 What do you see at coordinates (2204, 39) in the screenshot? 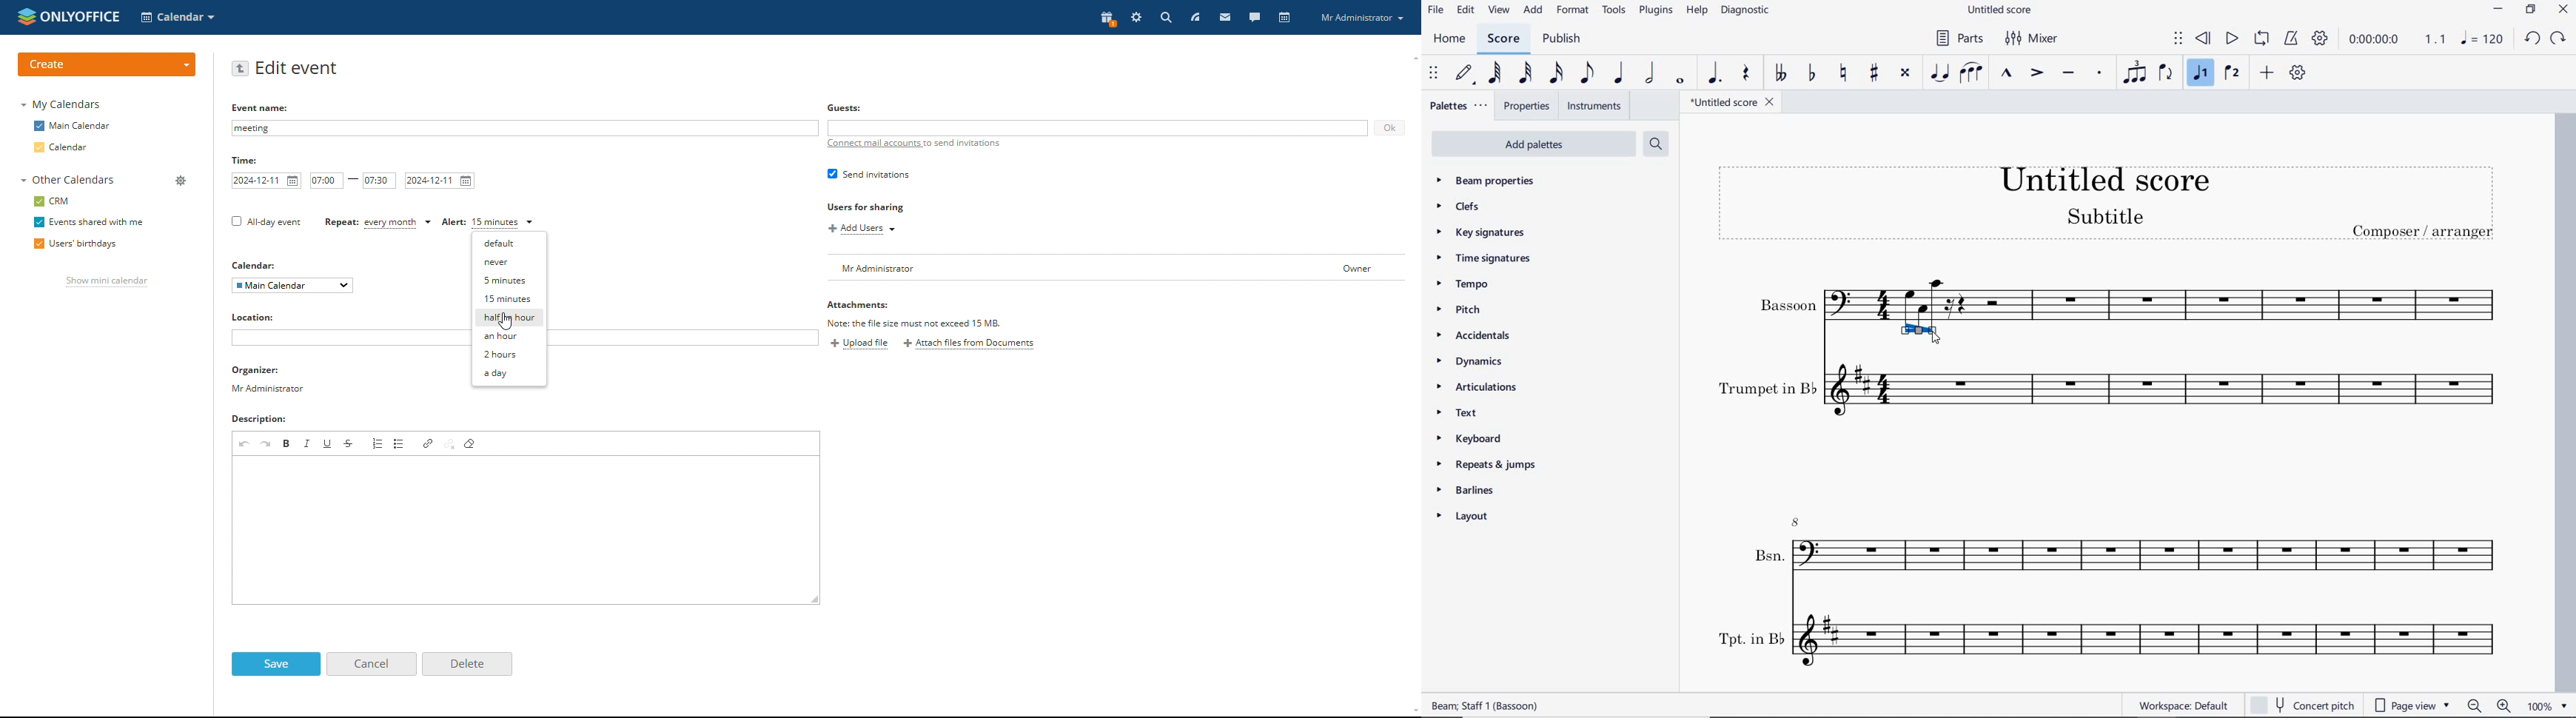
I see `rewind` at bounding box center [2204, 39].